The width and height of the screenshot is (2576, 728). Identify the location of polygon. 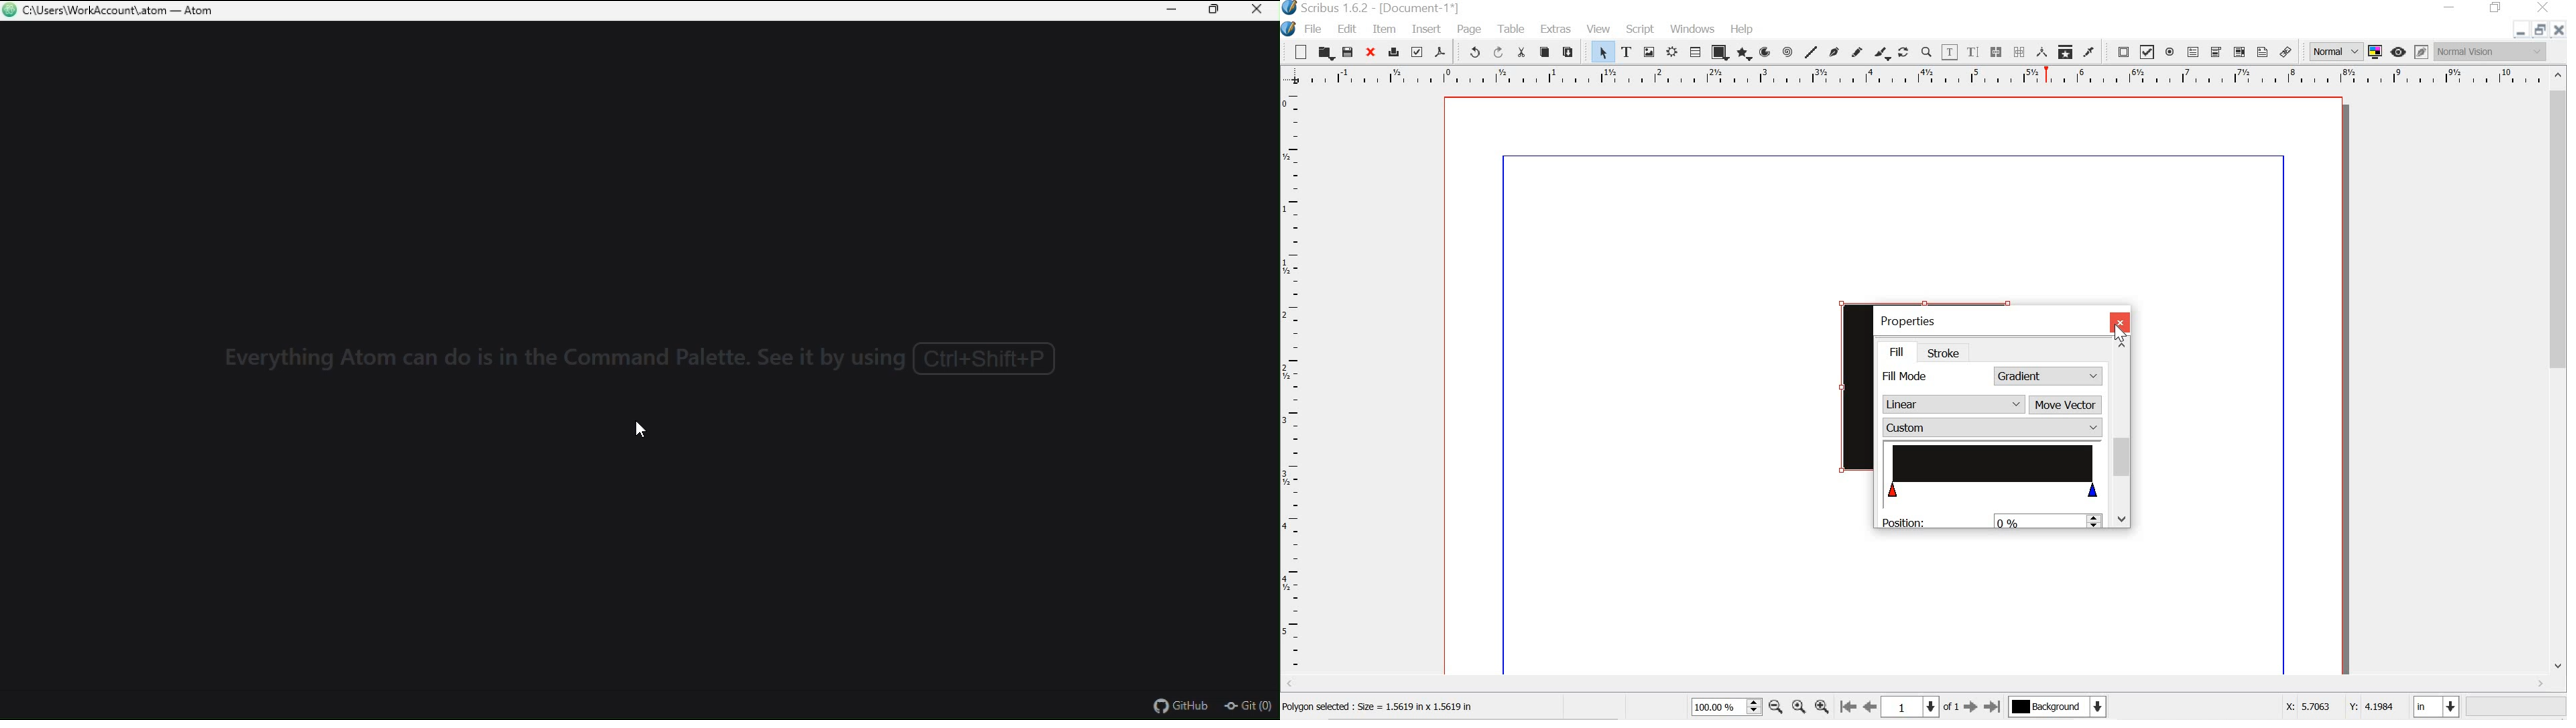
(1745, 54).